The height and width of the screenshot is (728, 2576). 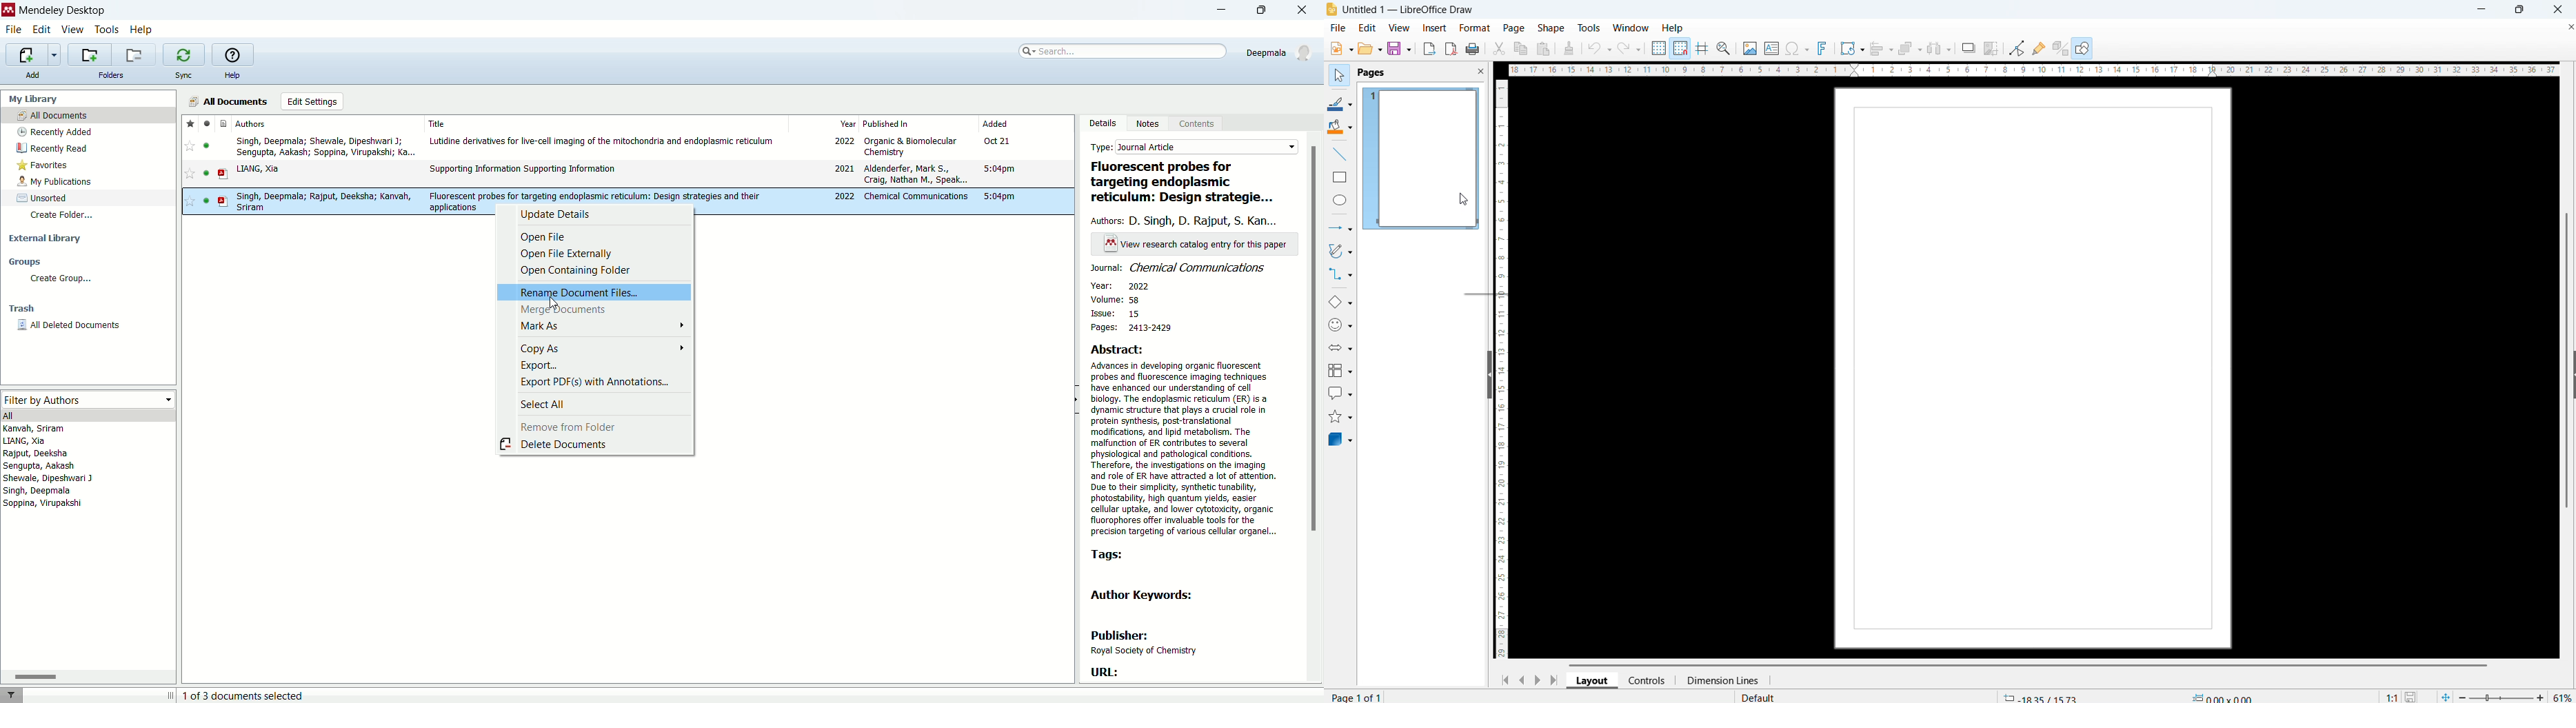 I want to click on document, so click(x=223, y=174).